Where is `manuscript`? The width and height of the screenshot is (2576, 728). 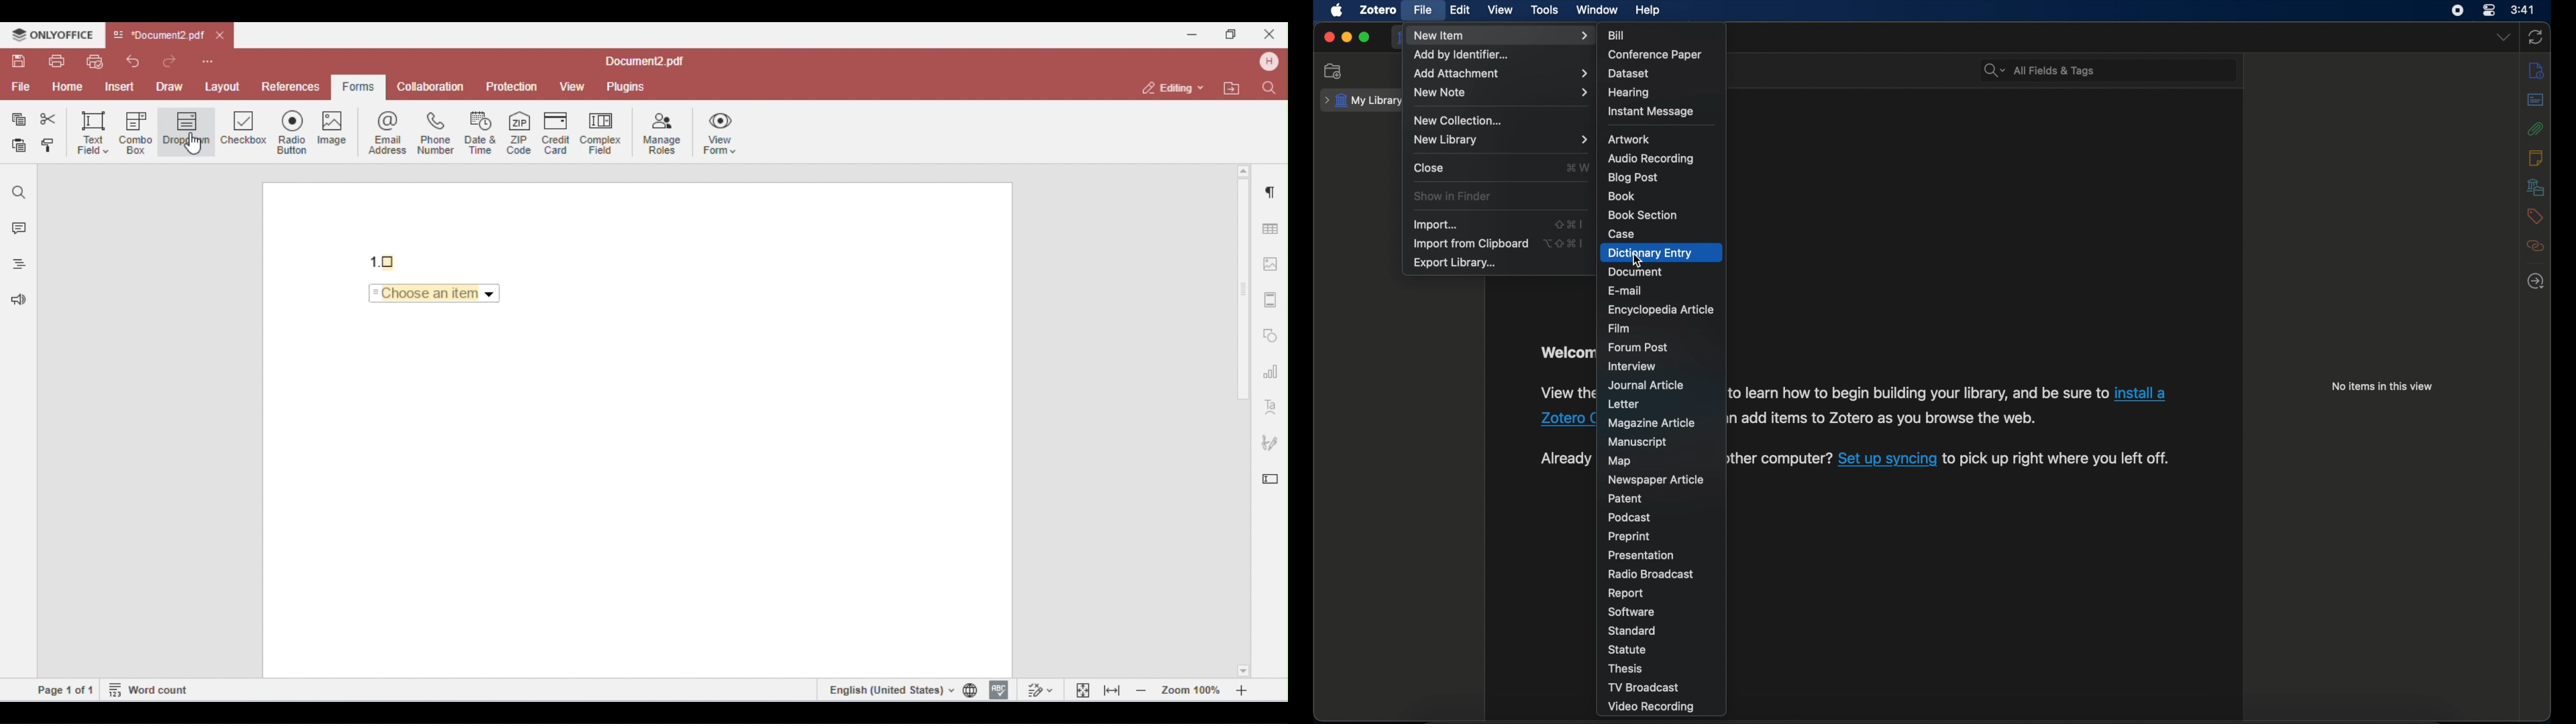
manuscript is located at coordinates (1638, 442).